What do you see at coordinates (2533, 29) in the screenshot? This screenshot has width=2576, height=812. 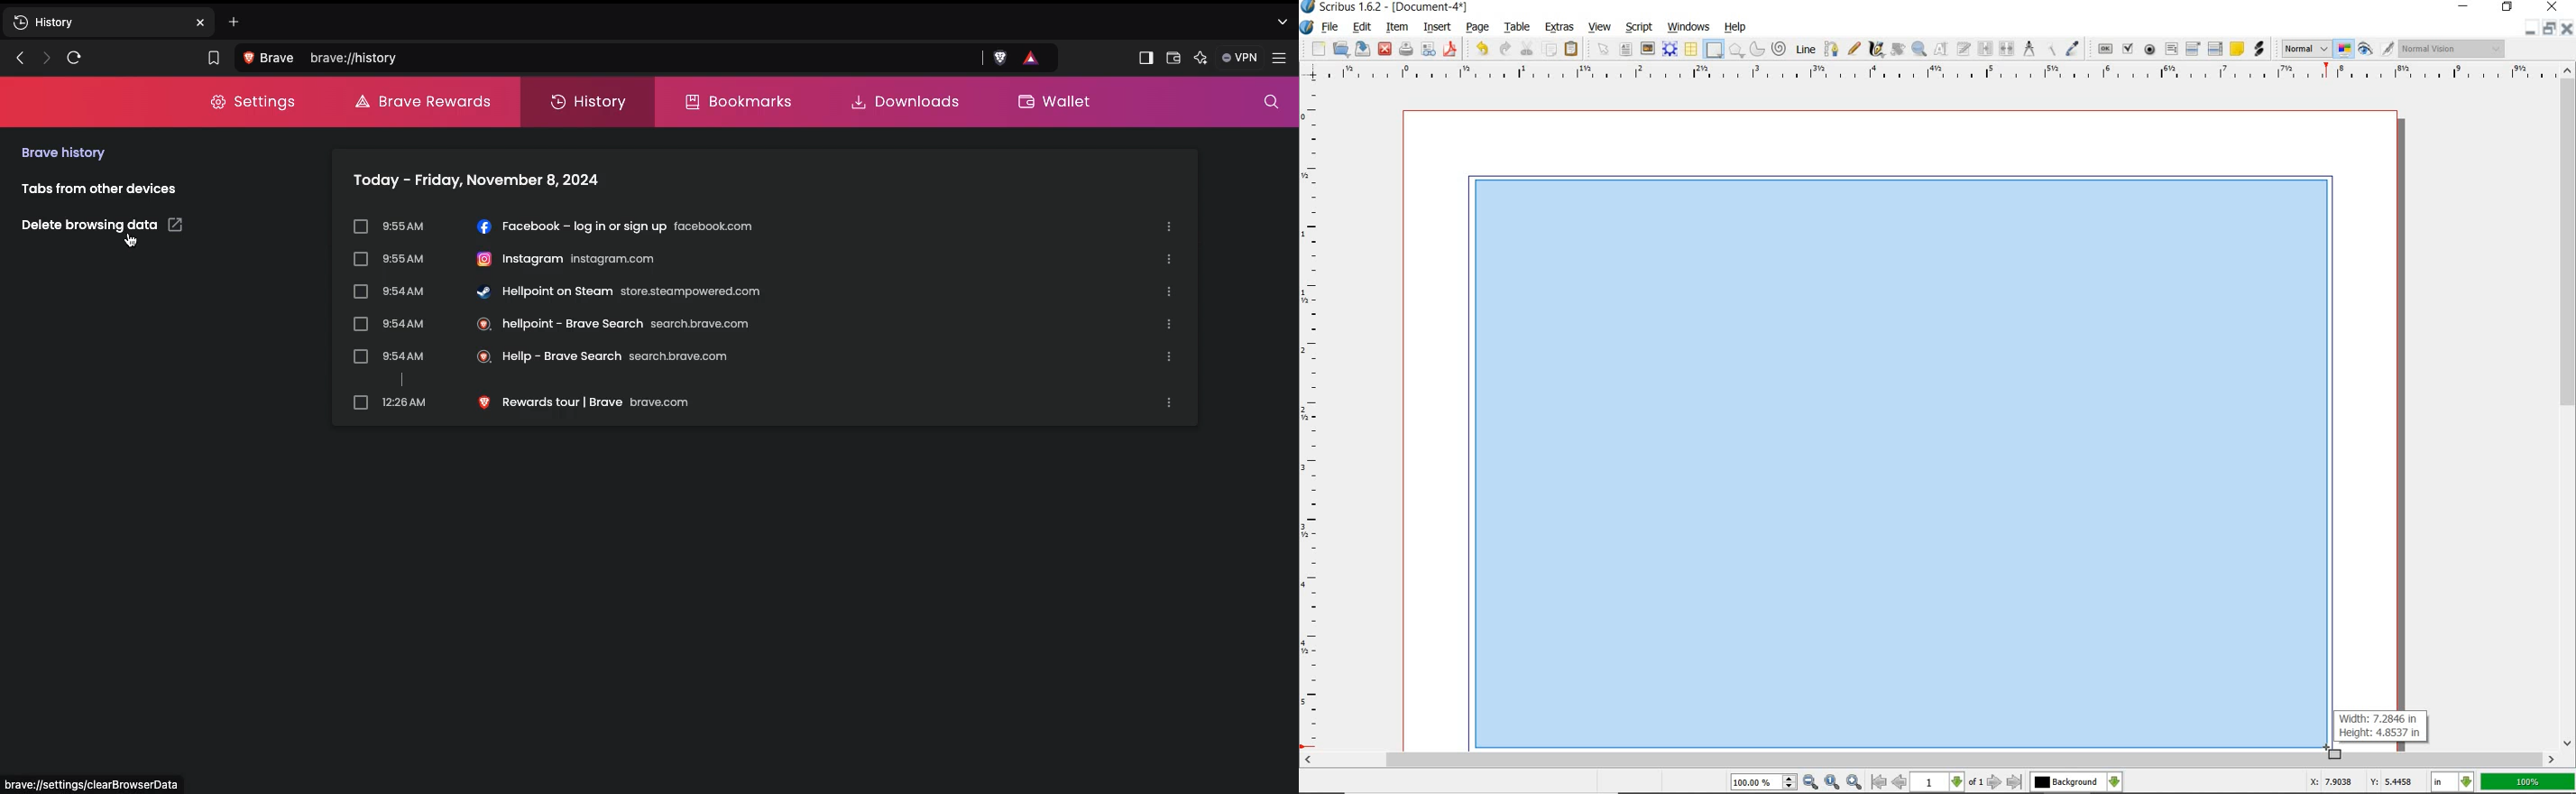 I see `minimize` at bounding box center [2533, 29].